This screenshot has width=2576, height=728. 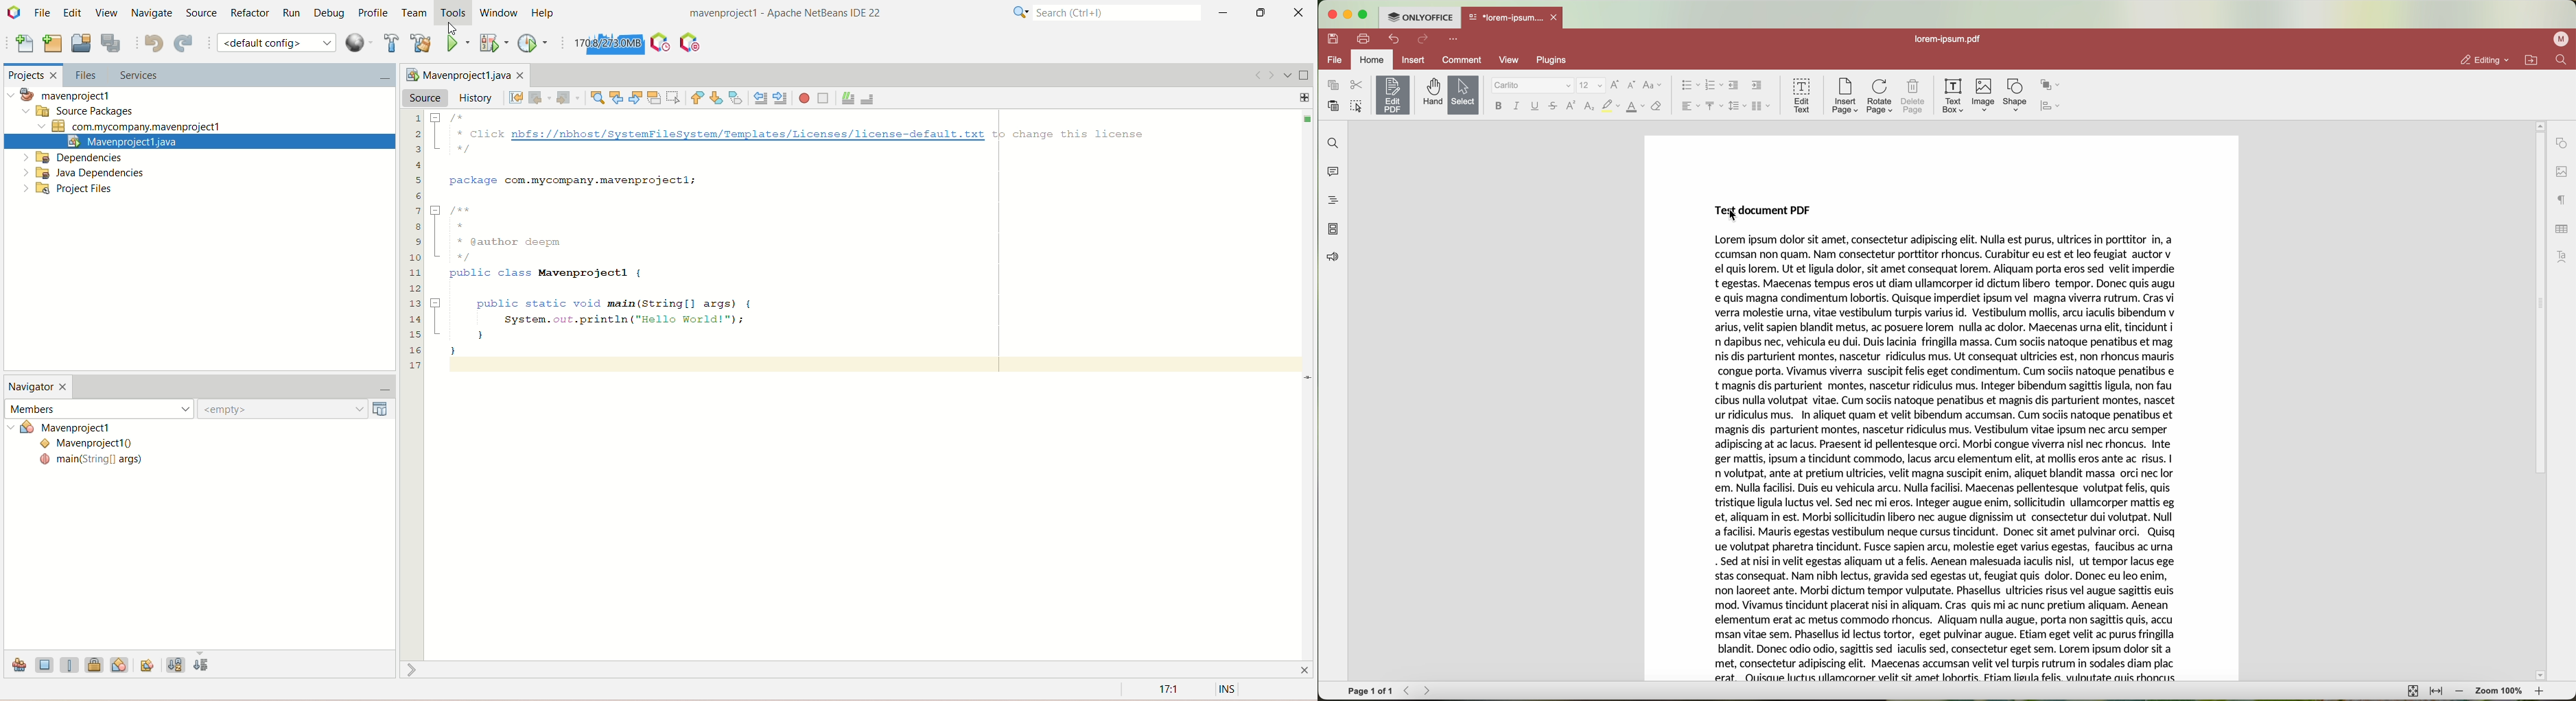 I want to click on scrollbar, so click(x=2539, y=397).